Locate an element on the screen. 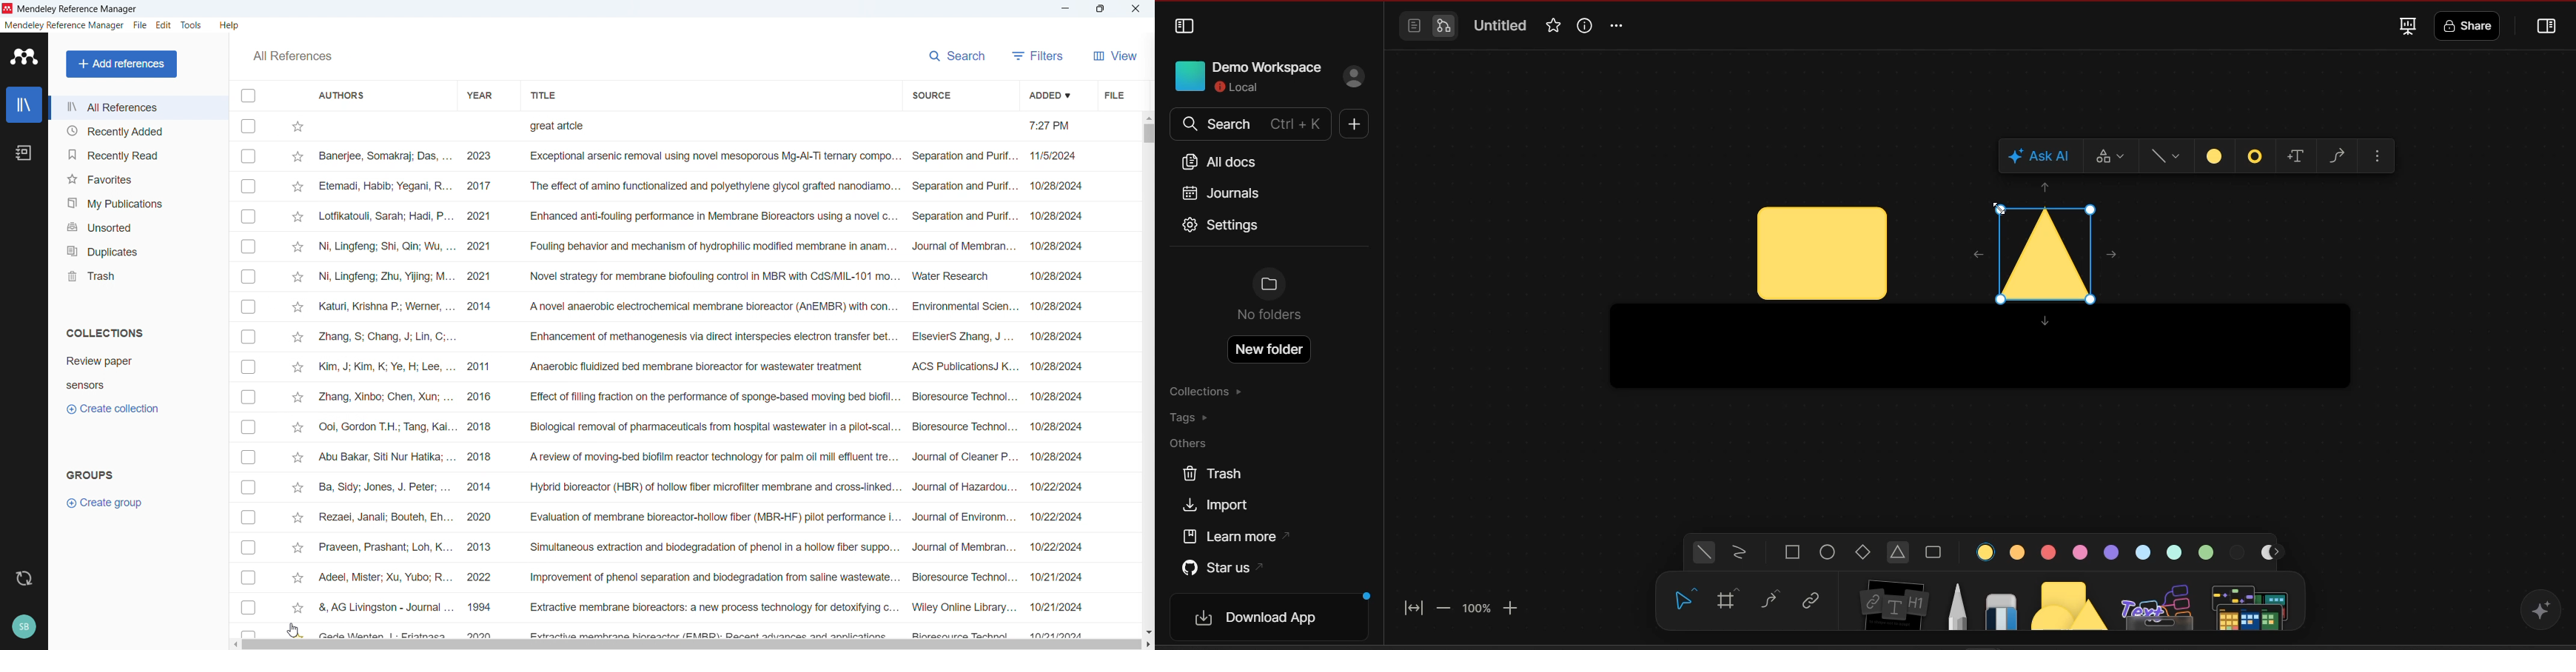  Library  is located at coordinates (24, 105).